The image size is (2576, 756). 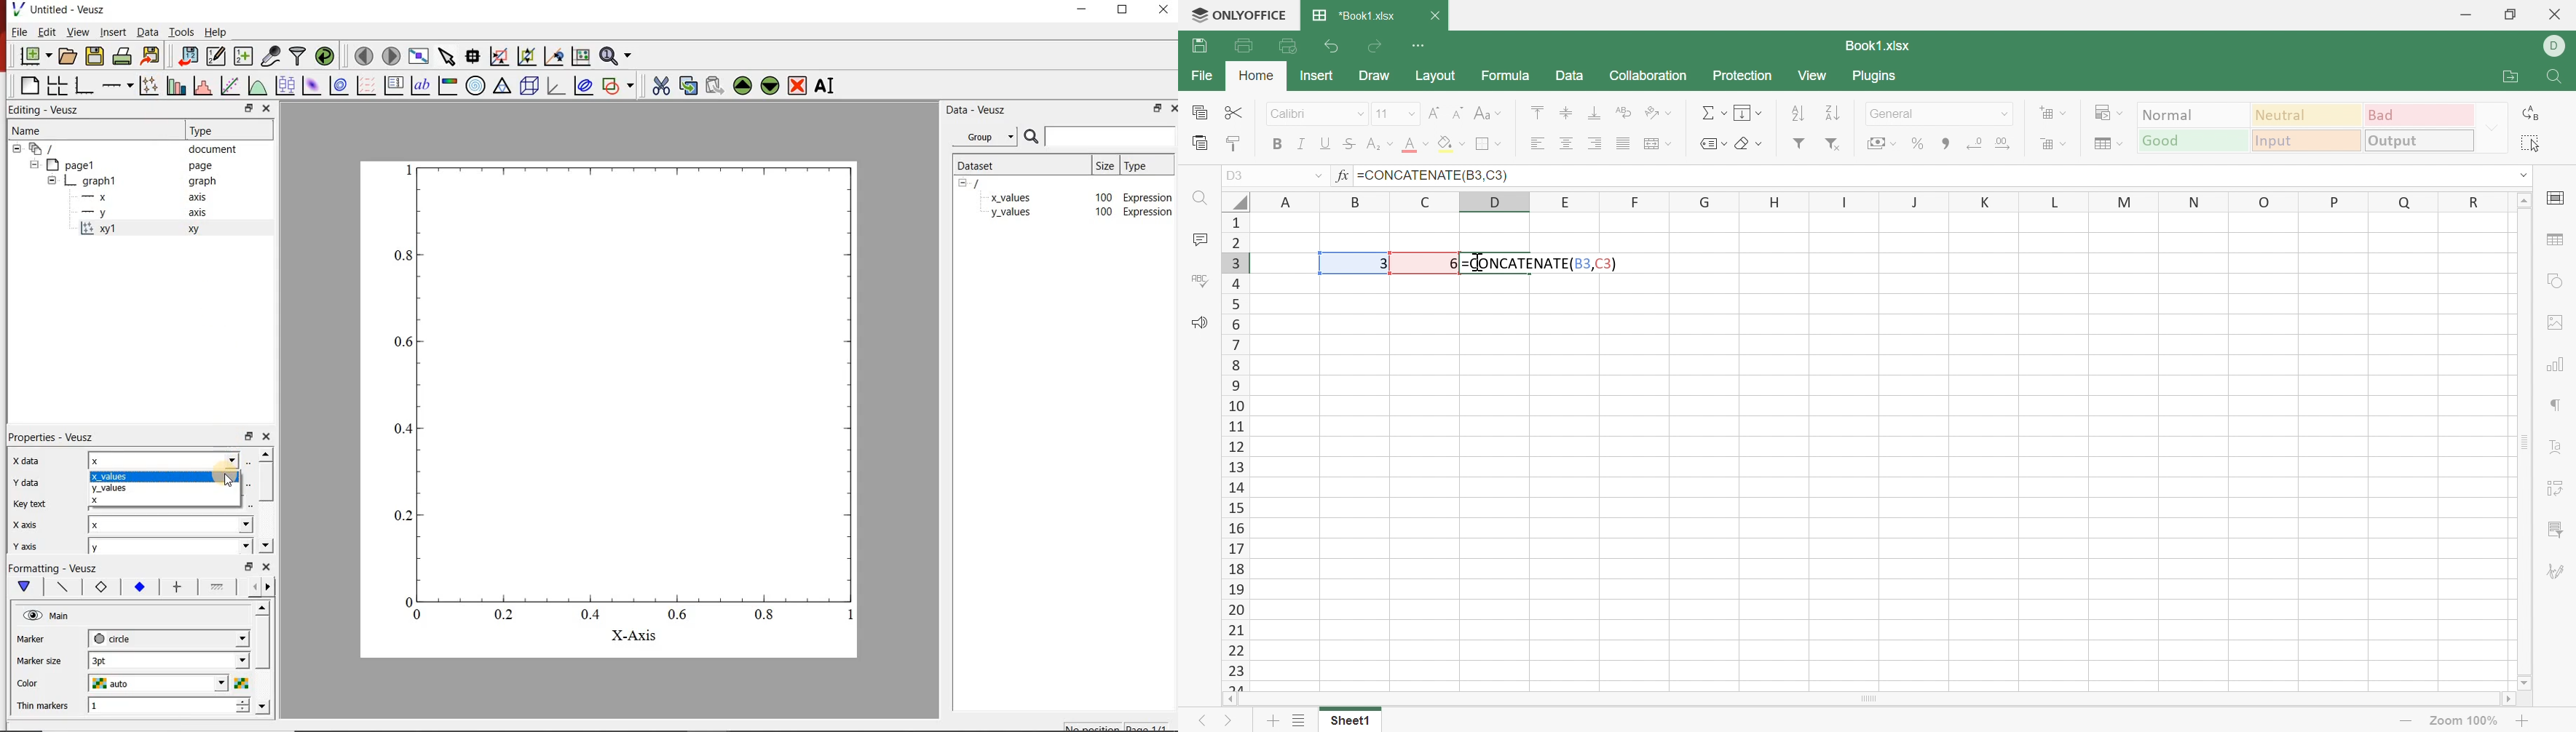 What do you see at coordinates (249, 566) in the screenshot?
I see `restore down` at bounding box center [249, 566].